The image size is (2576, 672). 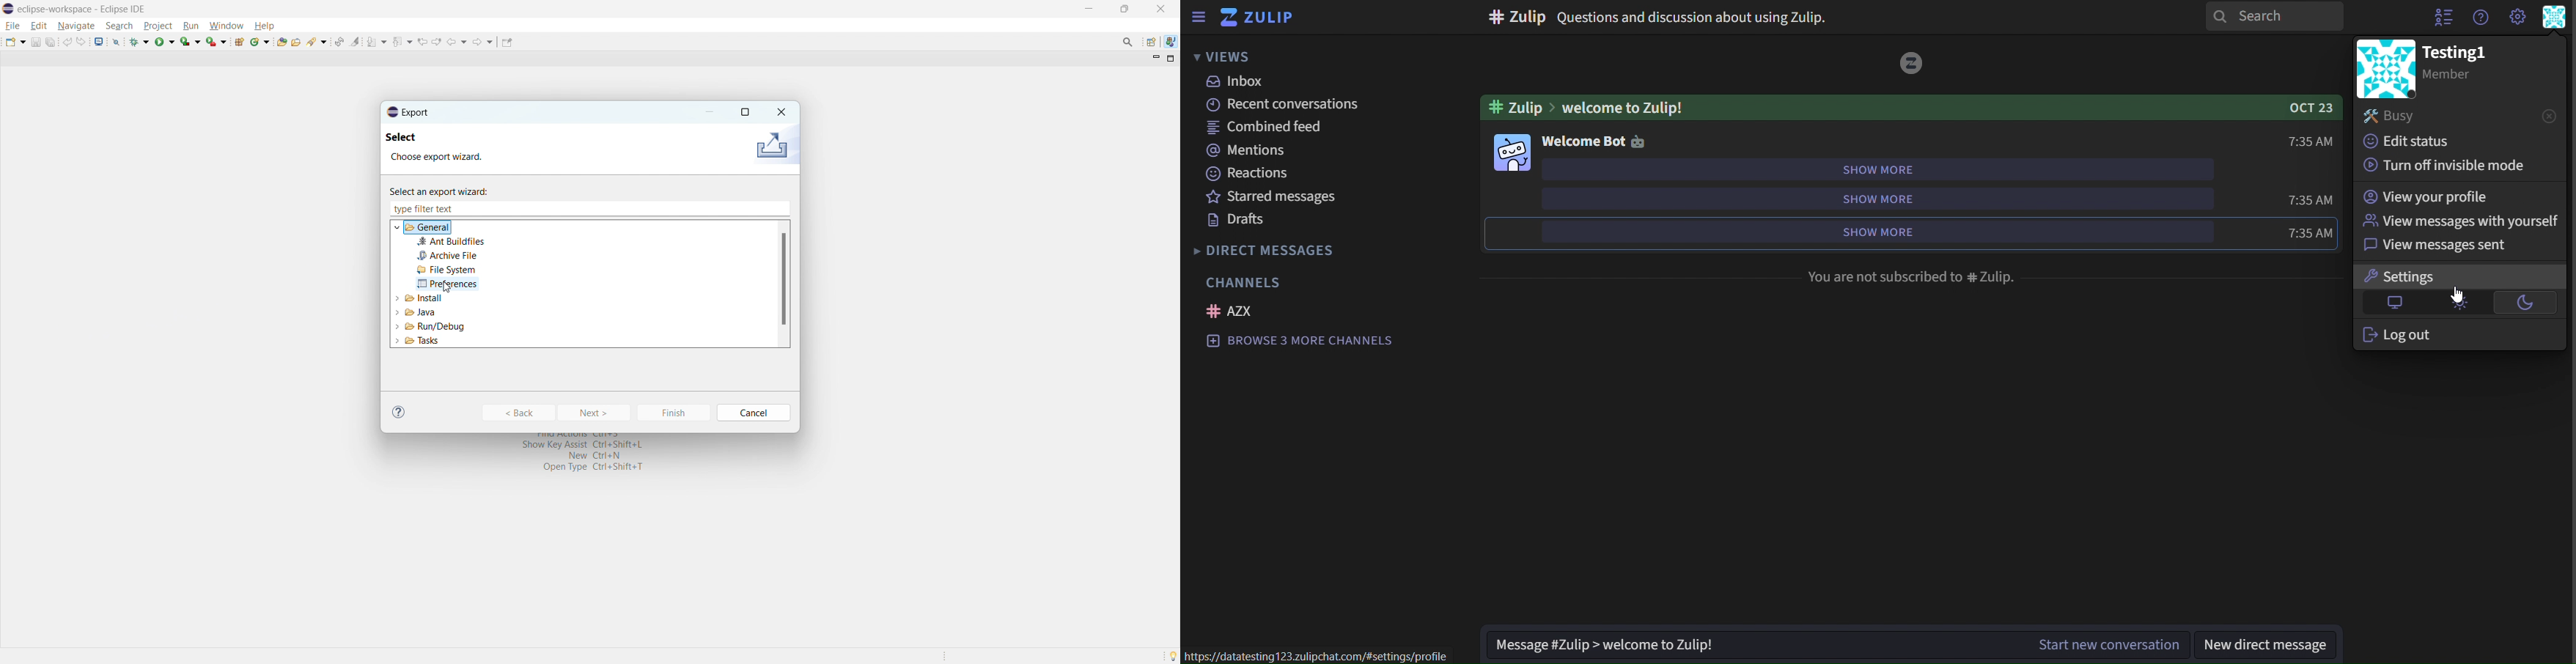 I want to click on combined feed, so click(x=1259, y=127).